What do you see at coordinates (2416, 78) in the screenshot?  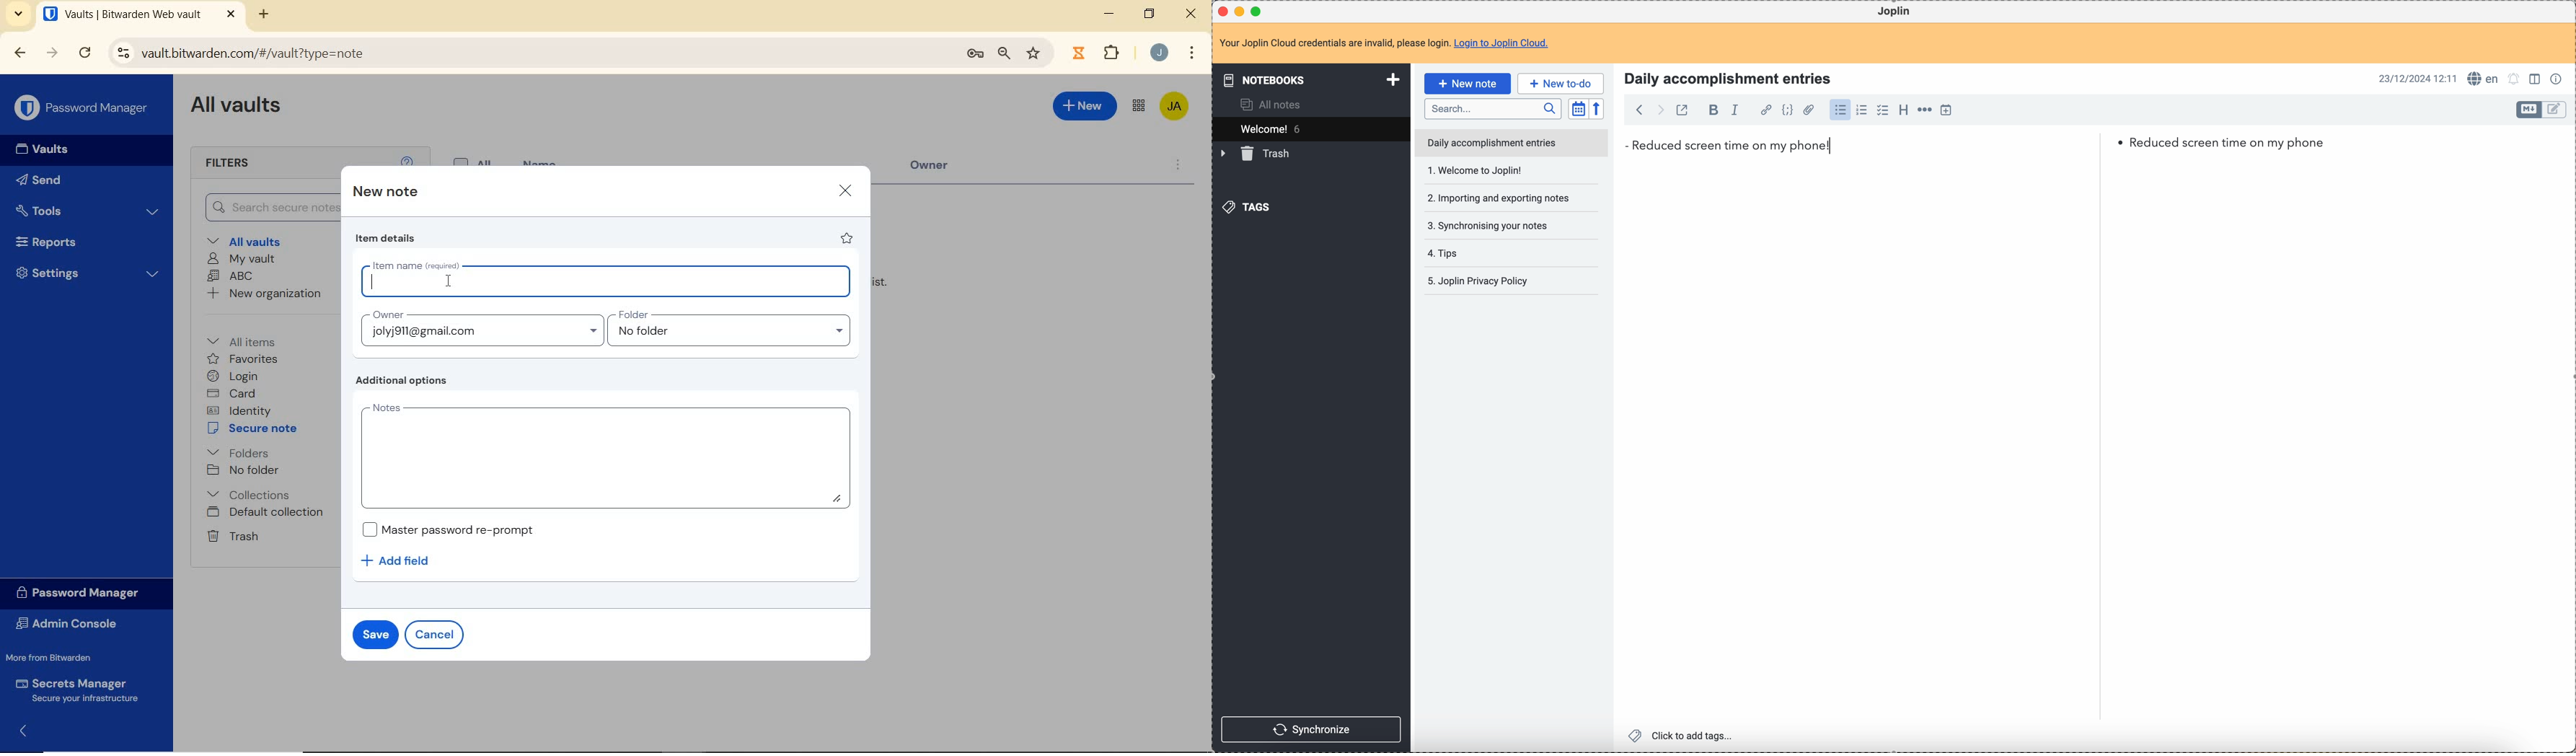 I see `date and hour` at bounding box center [2416, 78].